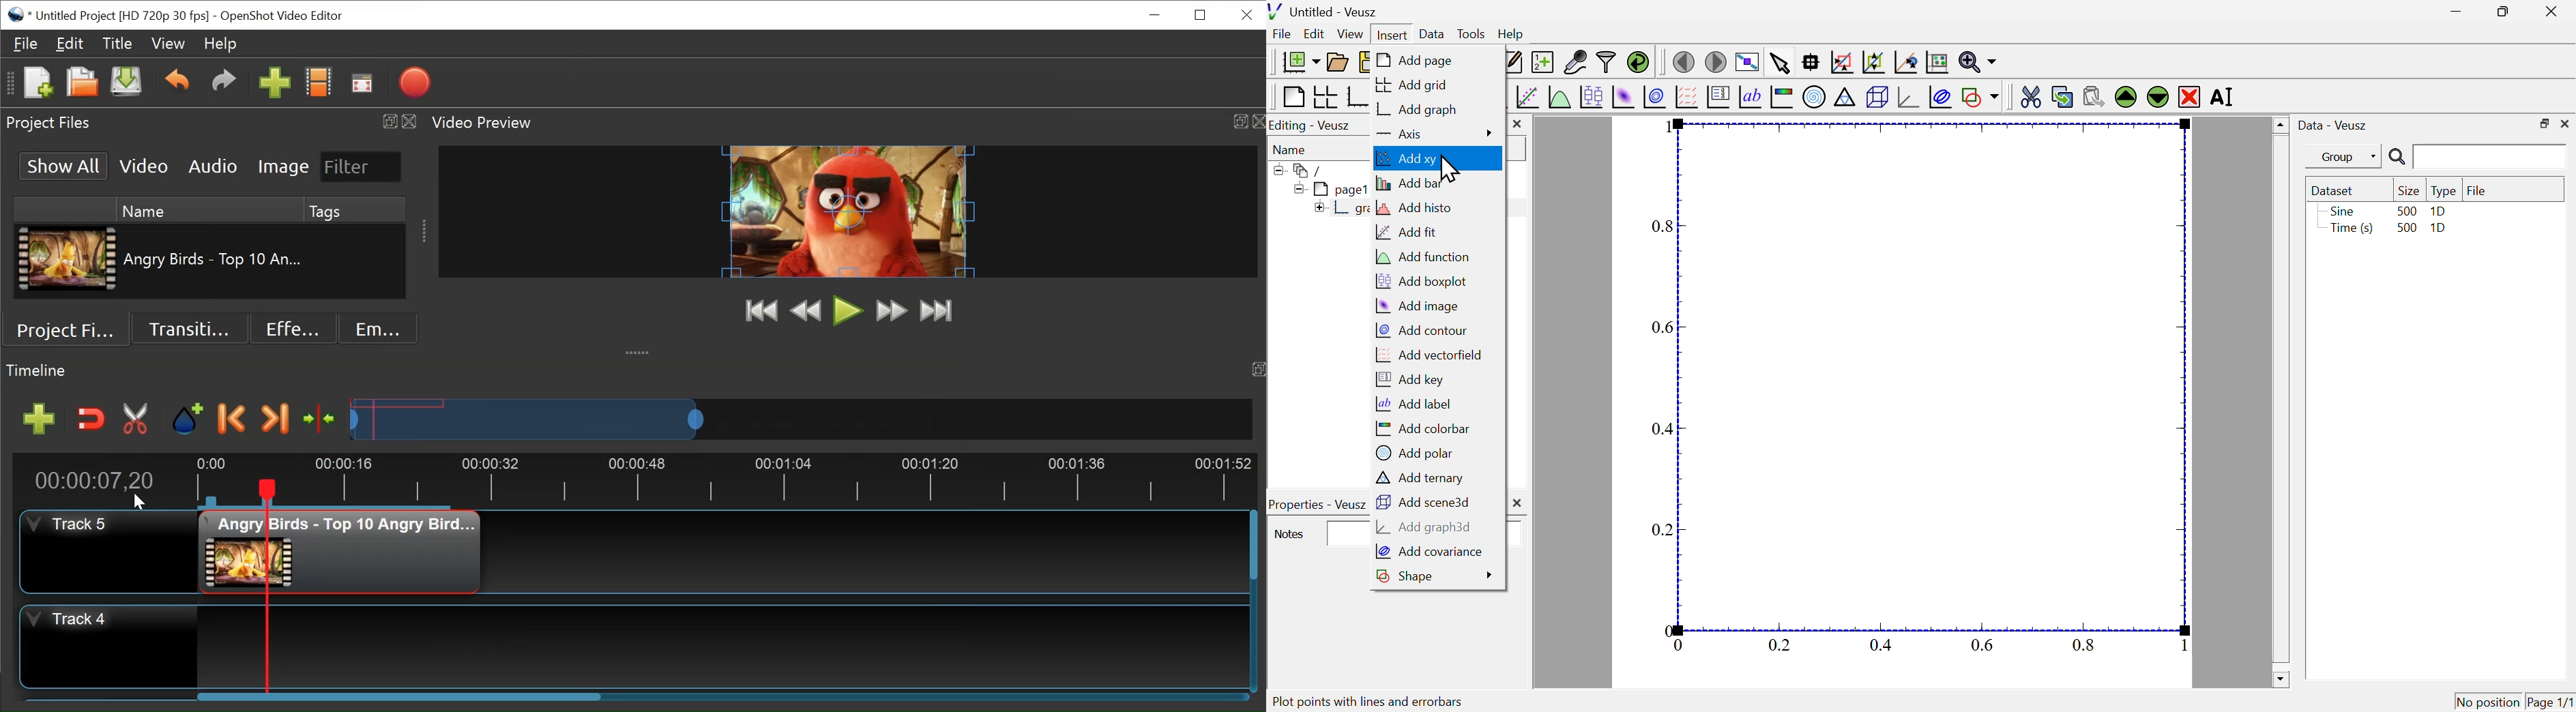  What do you see at coordinates (415, 84) in the screenshot?
I see `Export Video` at bounding box center [415, 84].